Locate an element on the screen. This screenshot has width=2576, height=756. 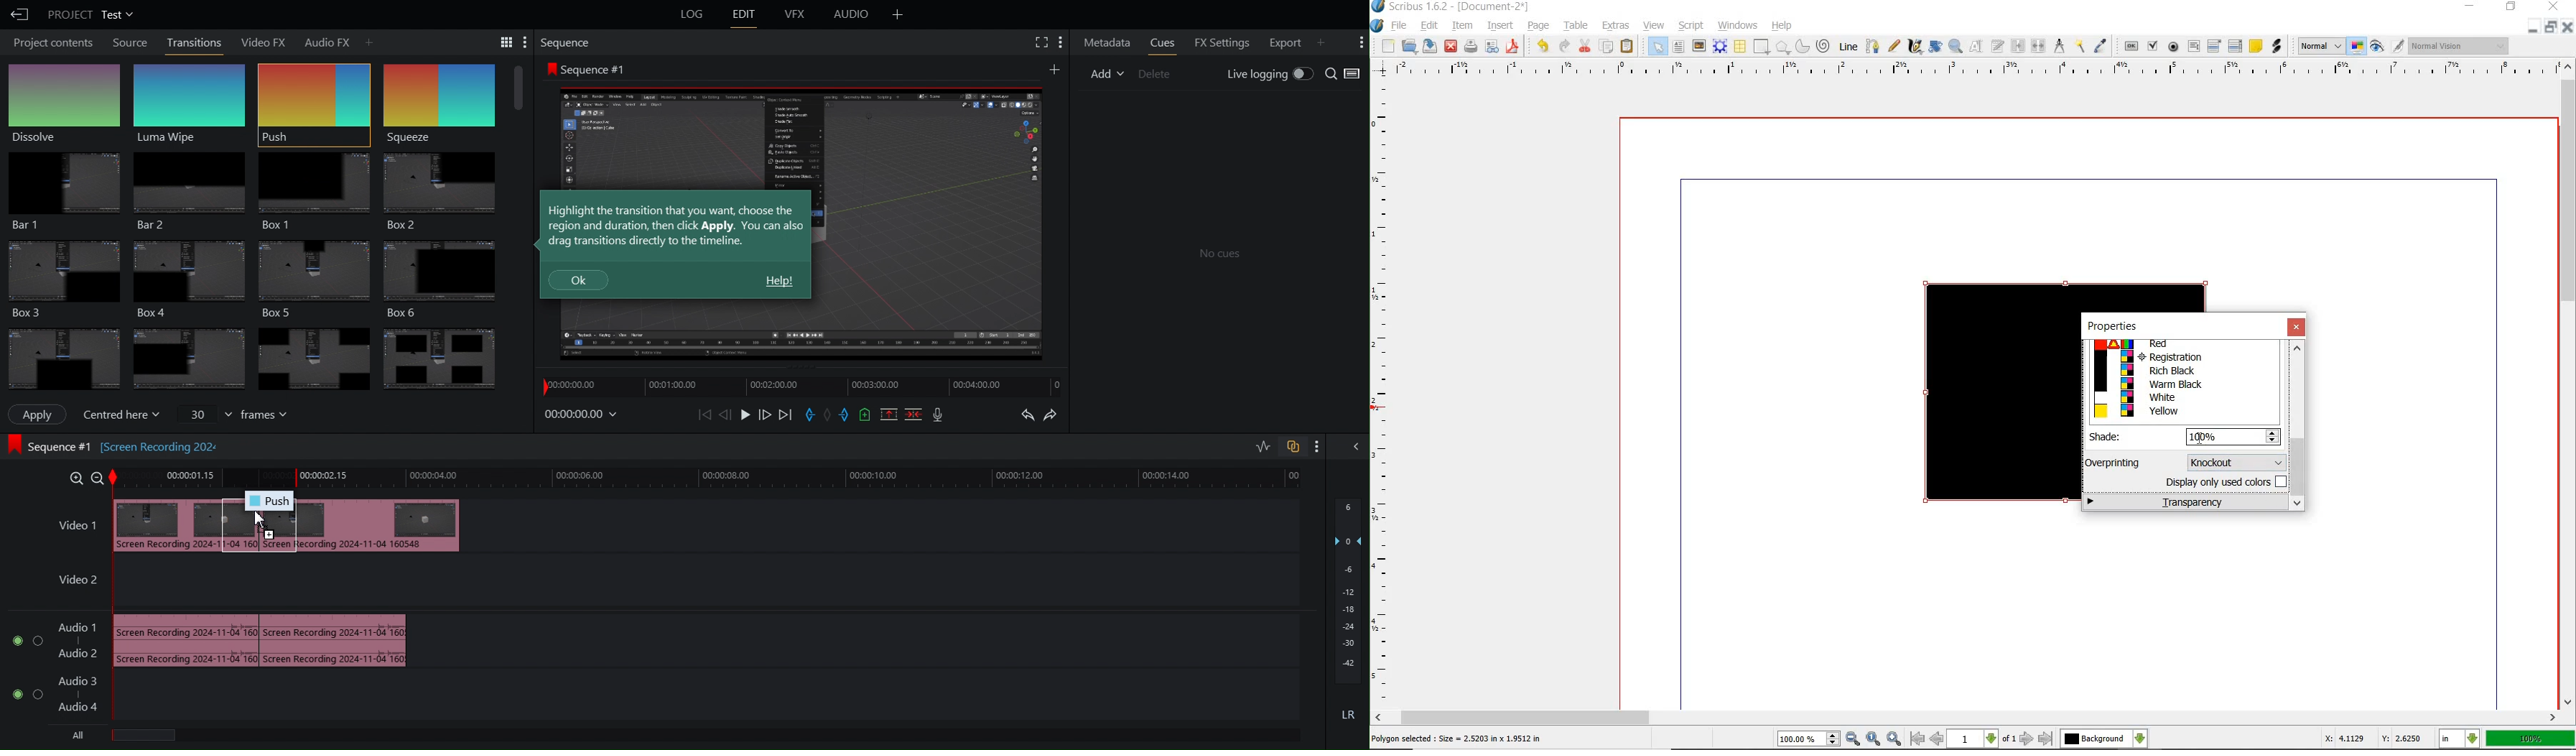
paste is located at coordinates (1627, 47).